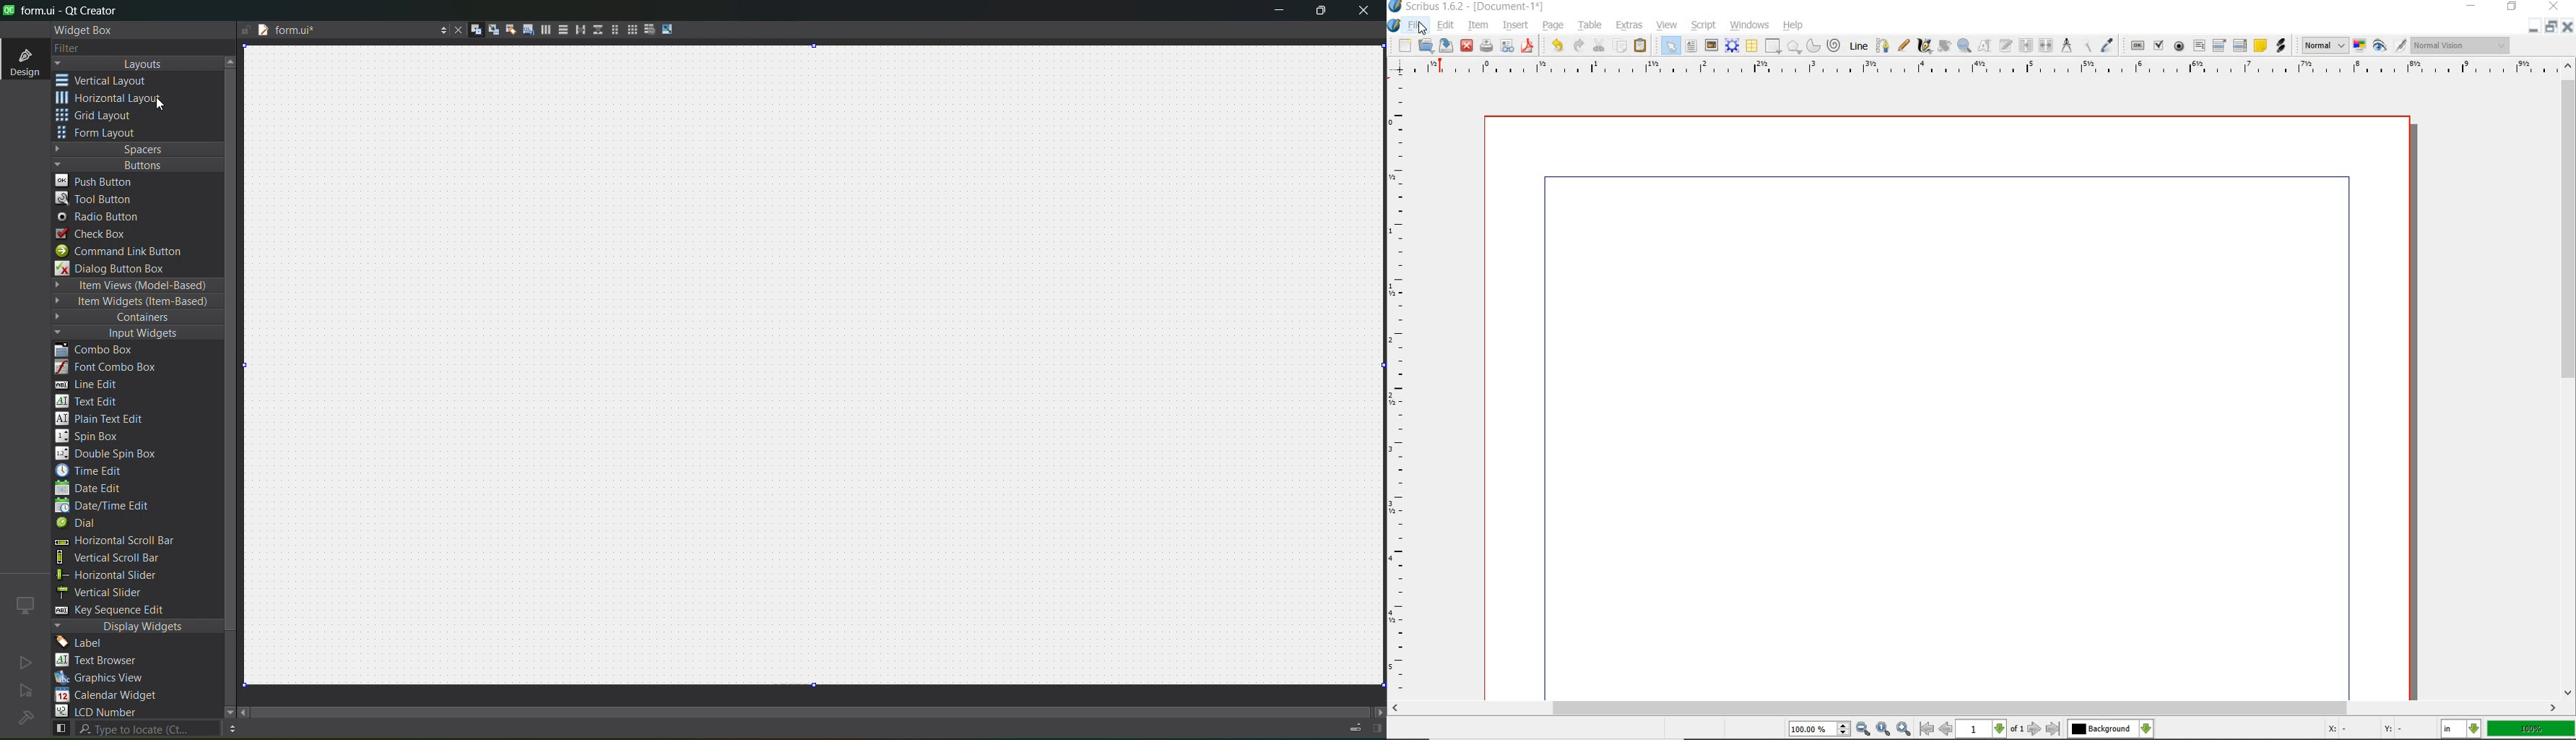  I want to click on line edit , so click(94, 384).